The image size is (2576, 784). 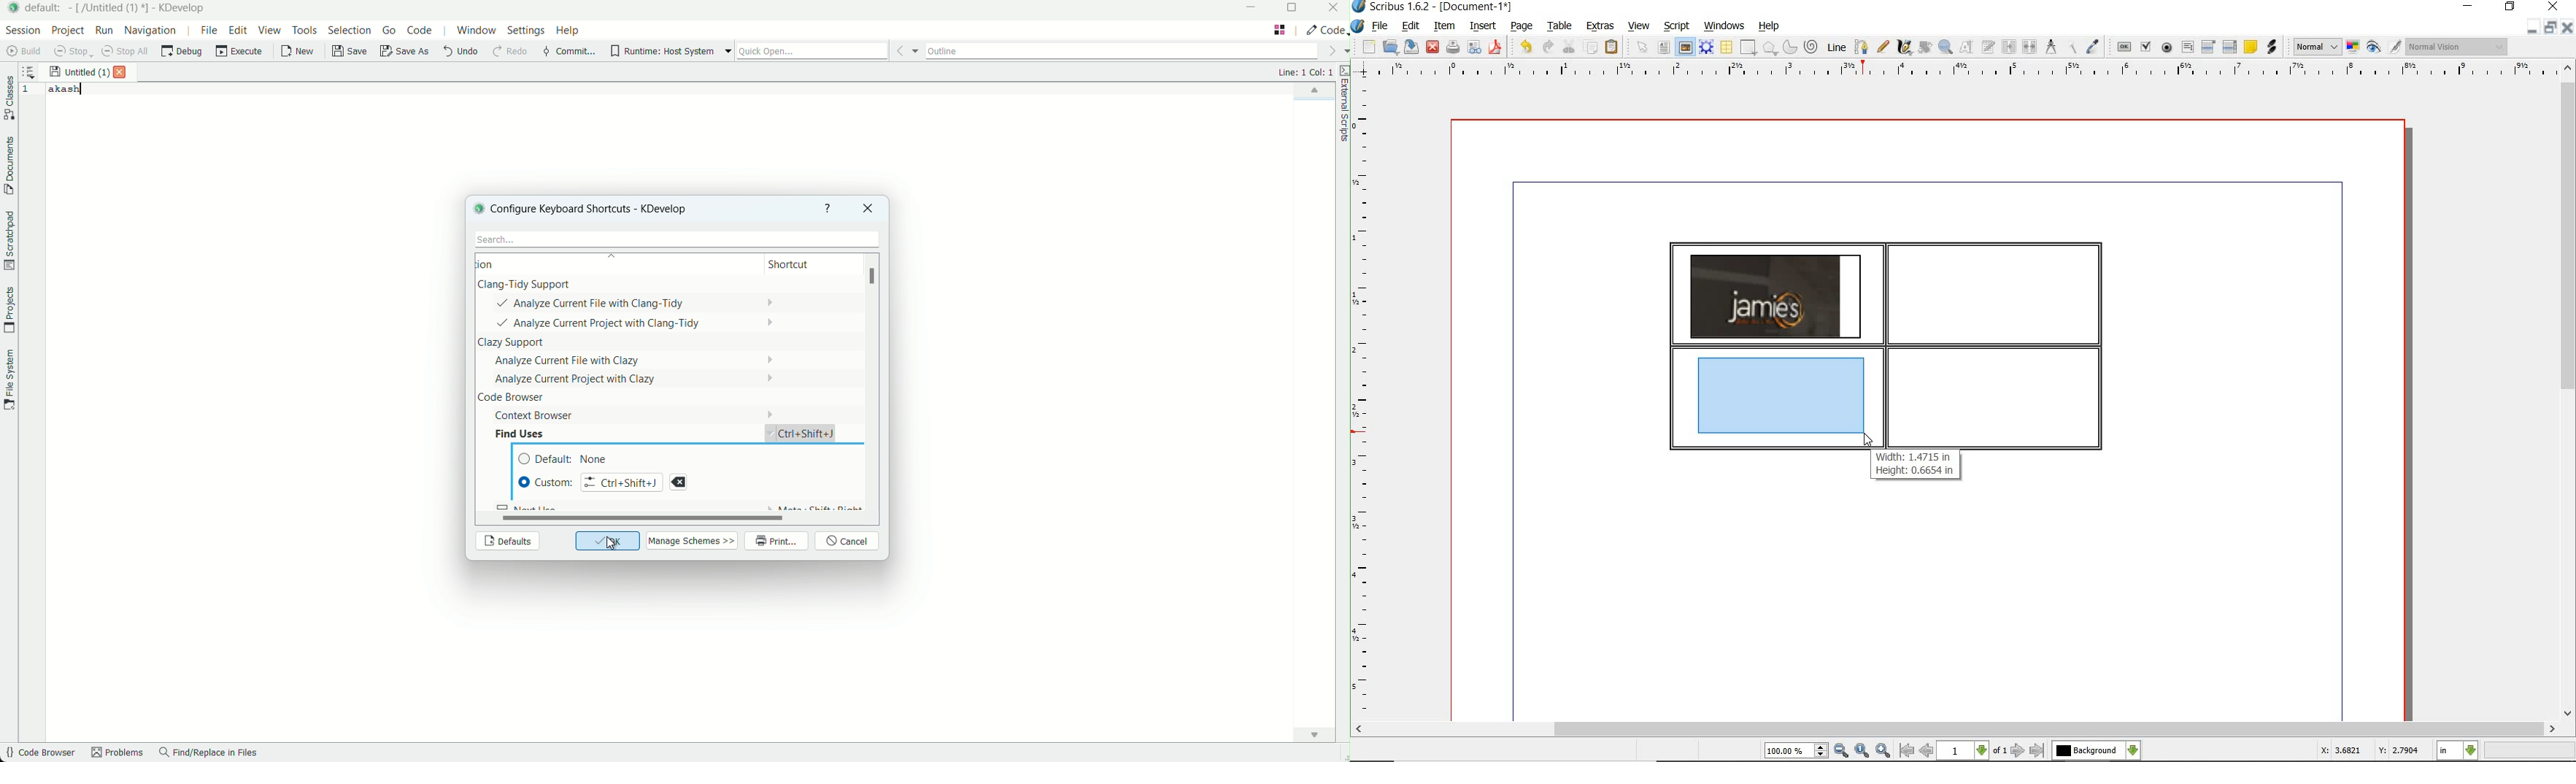 I want to click on rotate item, so click(x=1924, y=48).